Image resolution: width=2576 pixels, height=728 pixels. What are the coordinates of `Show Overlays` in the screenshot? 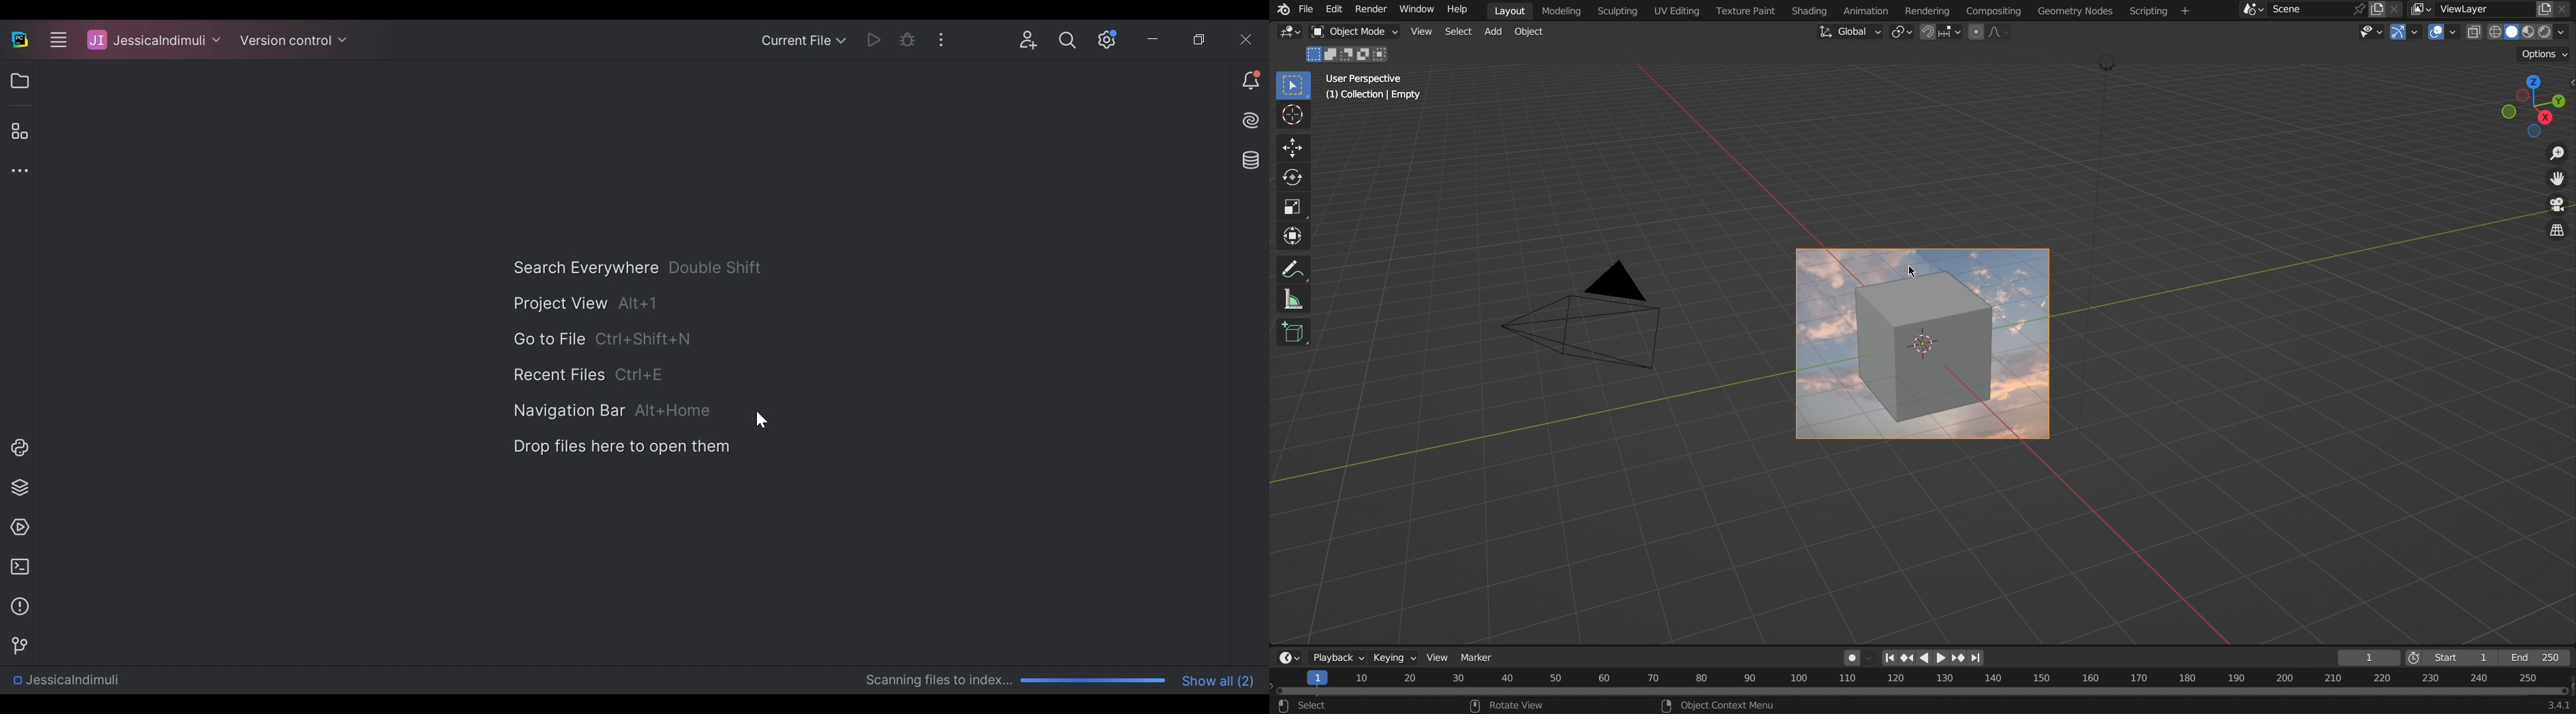 It's located at (2444, 33).